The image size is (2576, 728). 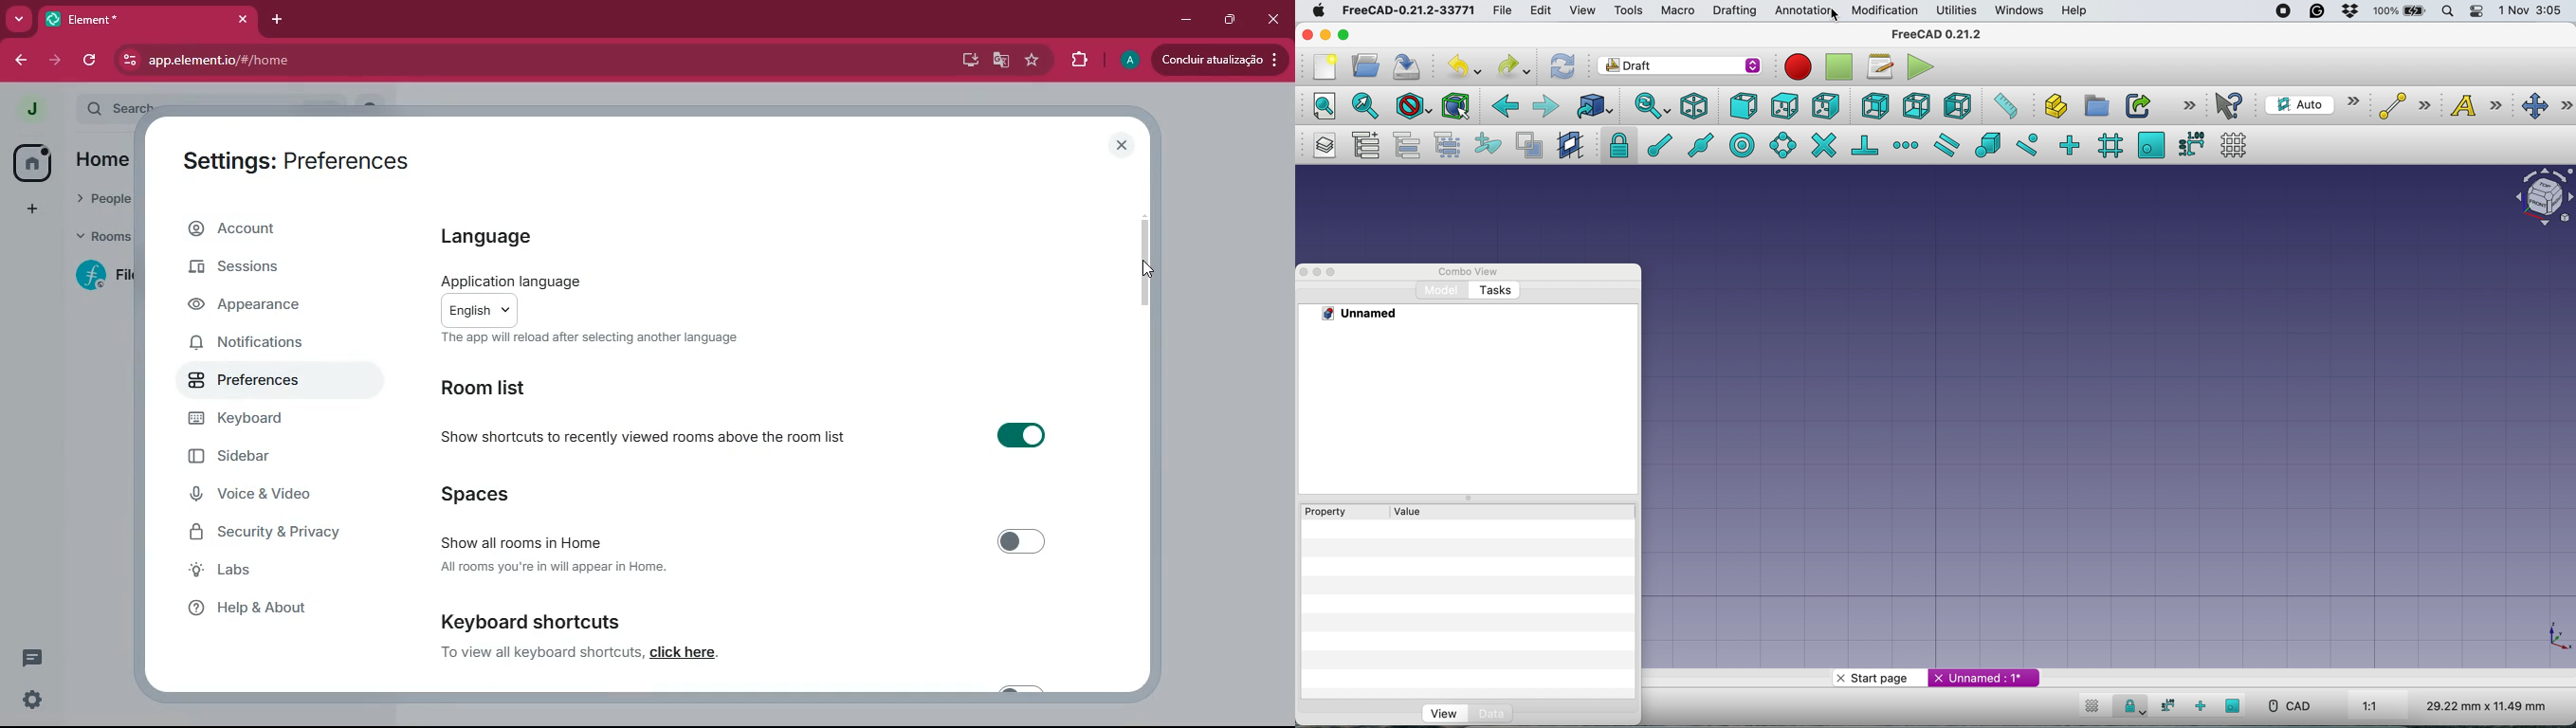 I want to click on add tab, so click(x=279, y=19).